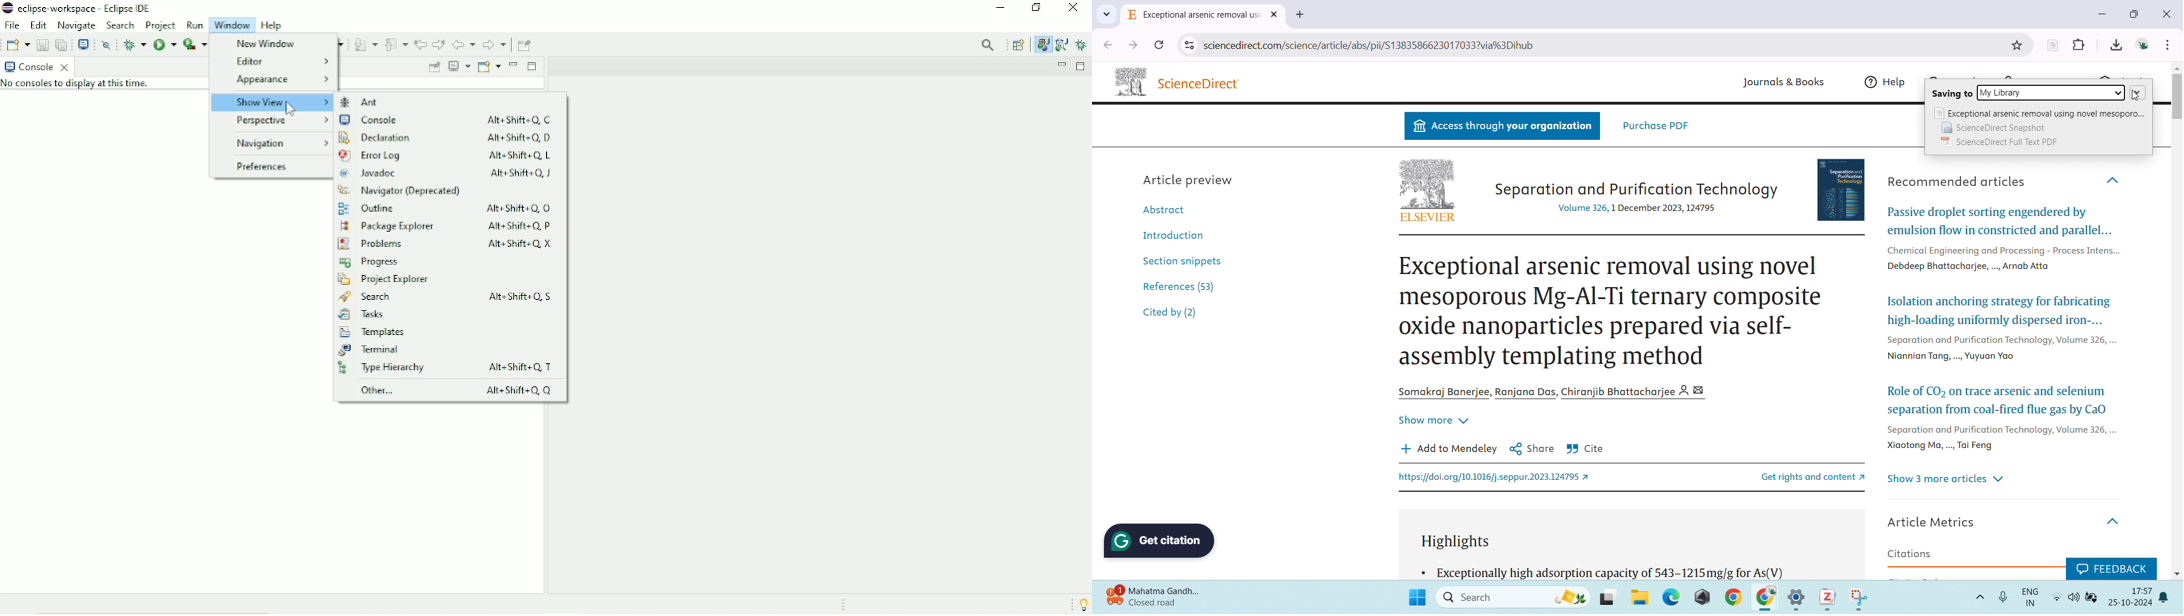 The width and height of the screenshot is (2184, 616). I want to click on Other, so click(452, 390).